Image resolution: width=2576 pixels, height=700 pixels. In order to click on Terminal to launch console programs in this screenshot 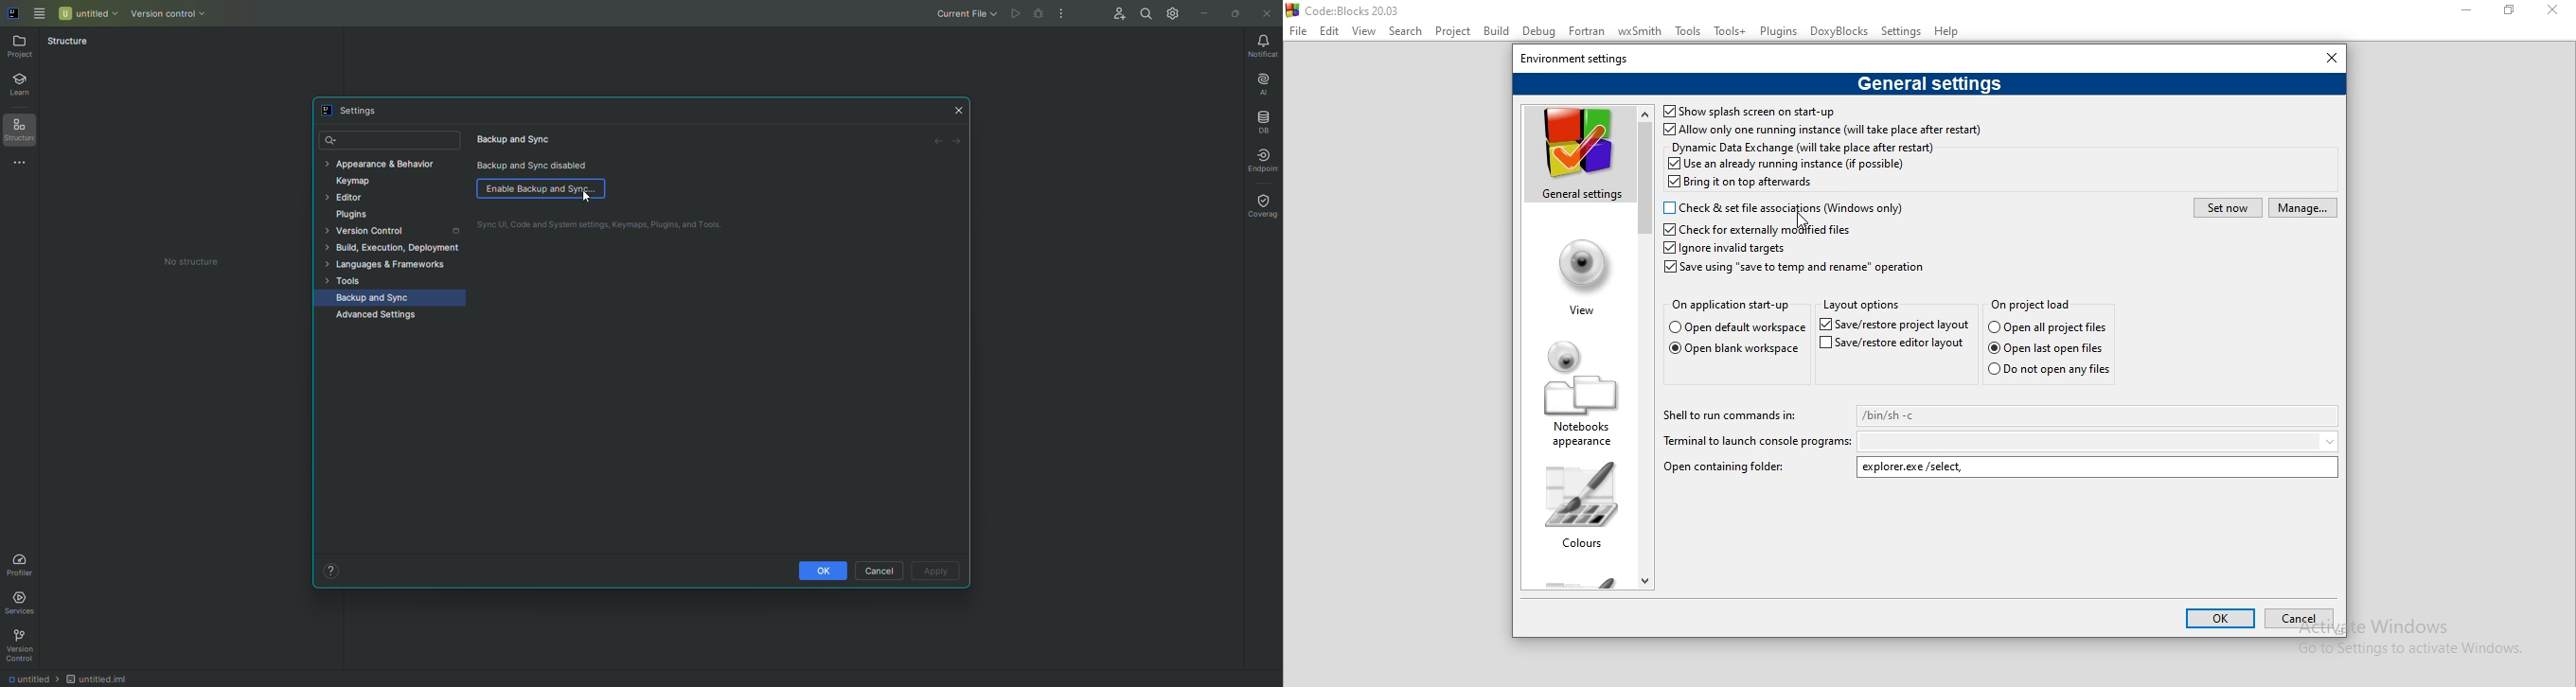, I will do `click(1757, 442)`.